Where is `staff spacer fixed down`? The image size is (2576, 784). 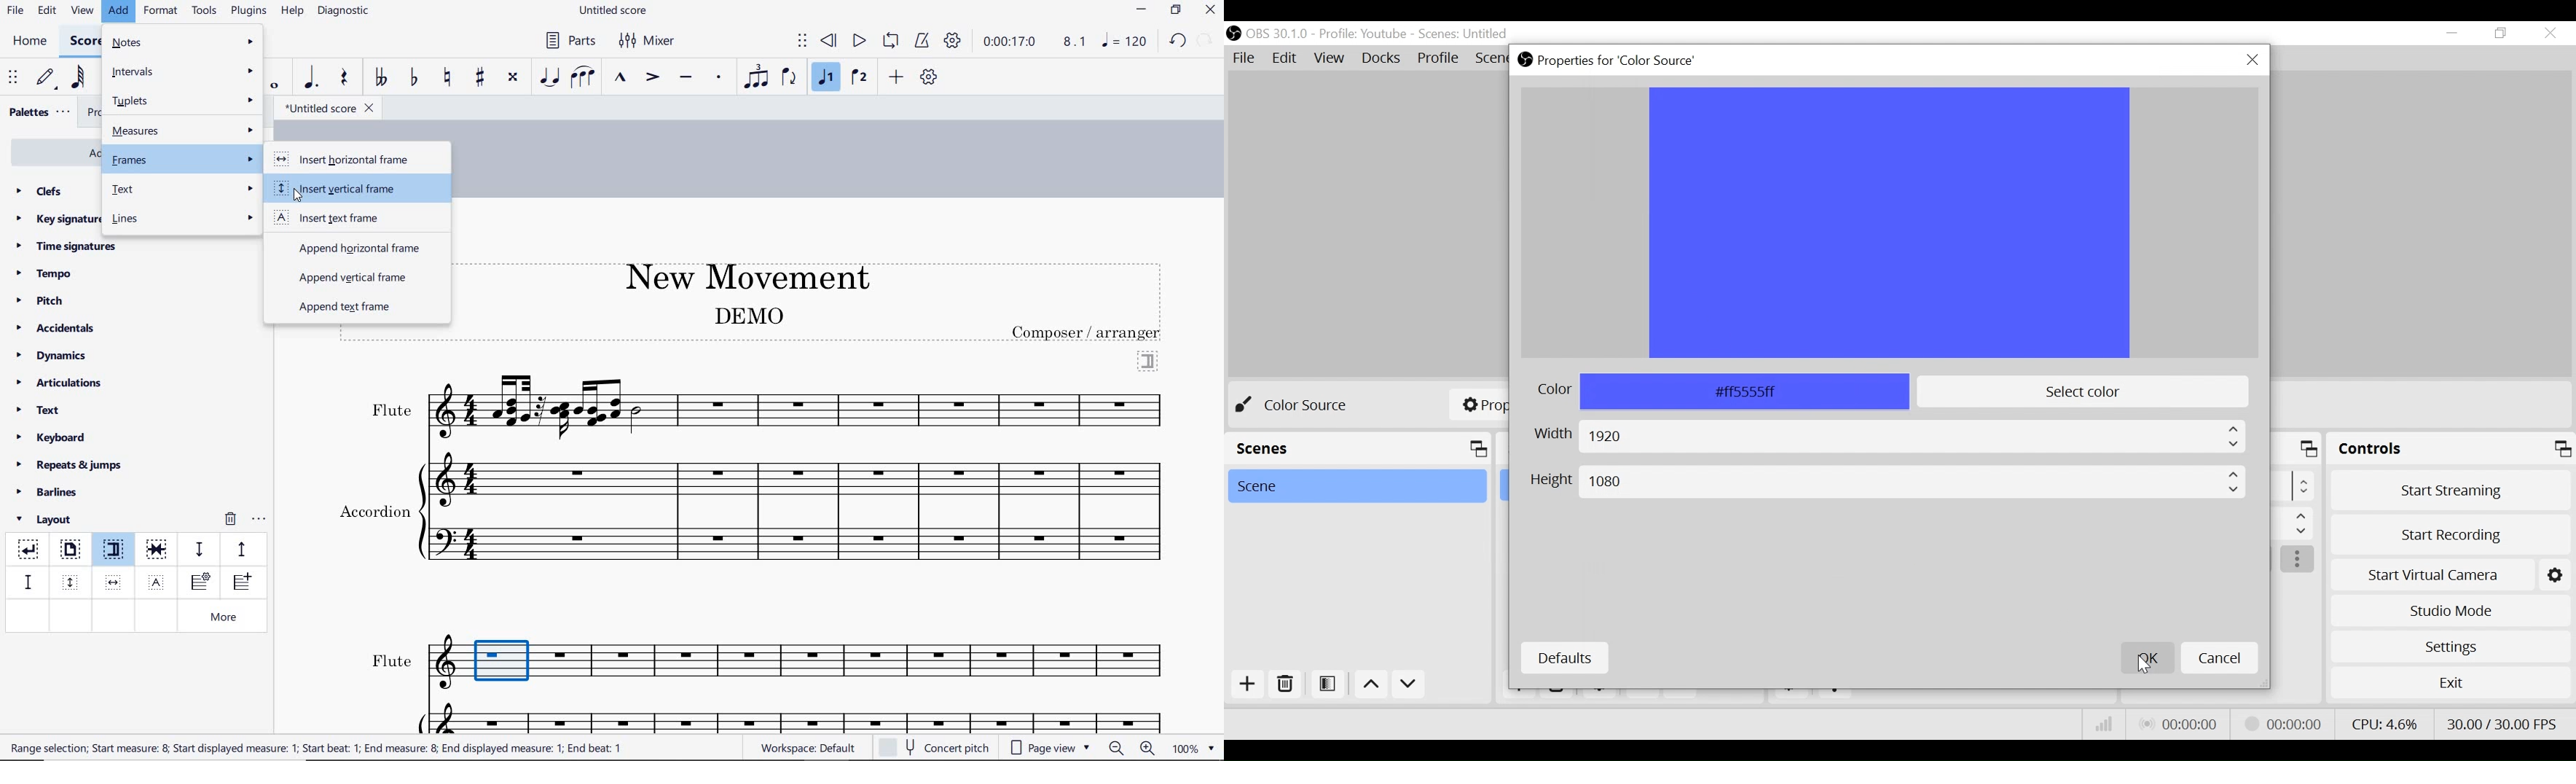 staff spacer fixed down is located at coordinates (26, 582).